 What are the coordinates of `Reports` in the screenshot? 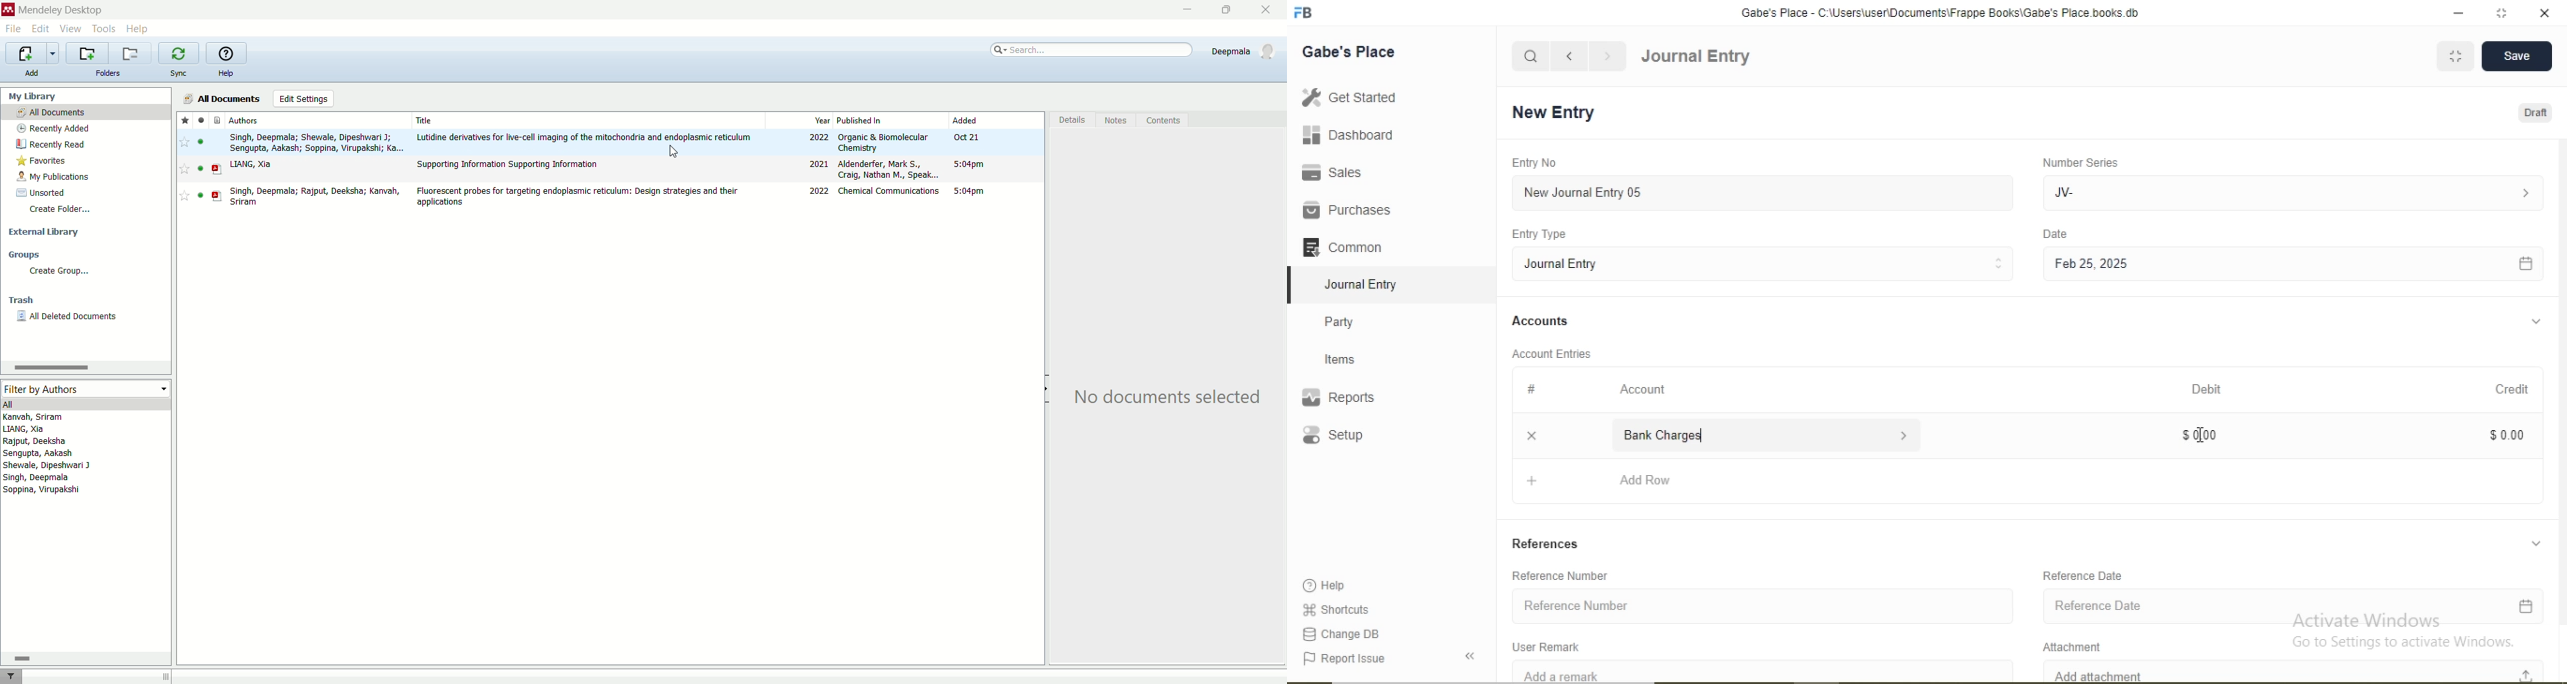 It's located at (1348, 398).